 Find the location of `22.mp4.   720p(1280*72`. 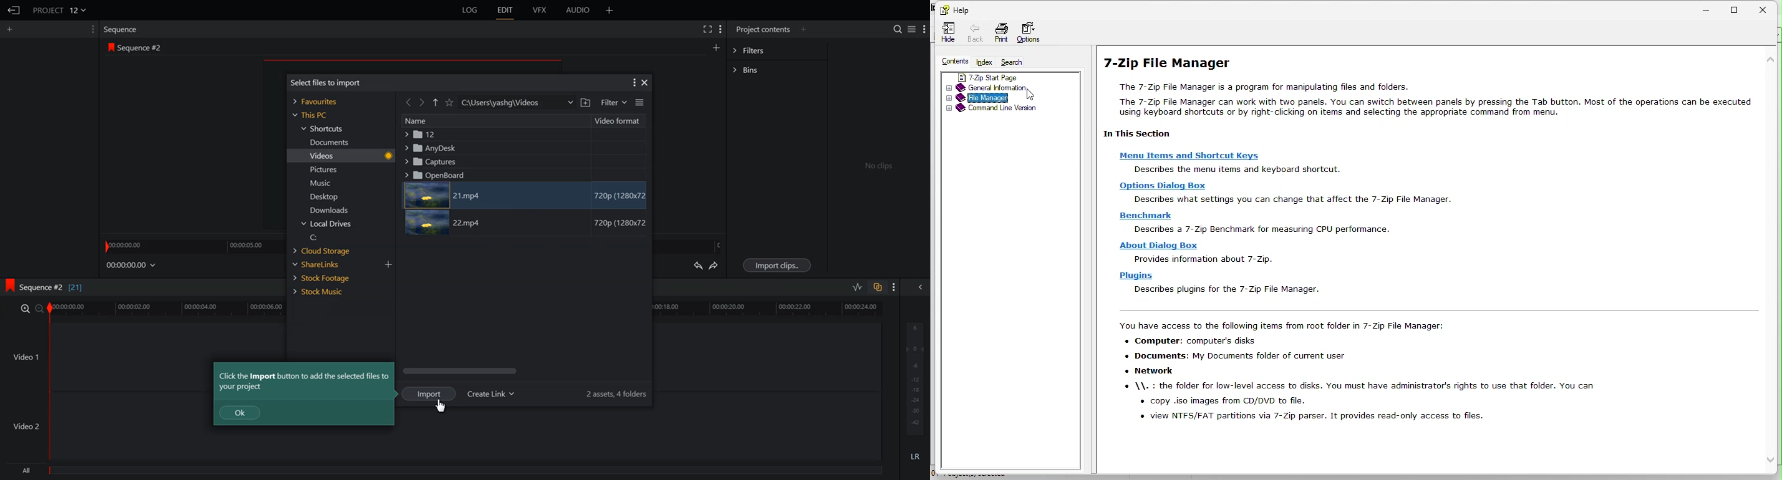

22.mp4.   720p(1280*72 is located at coordinates (526, 223).